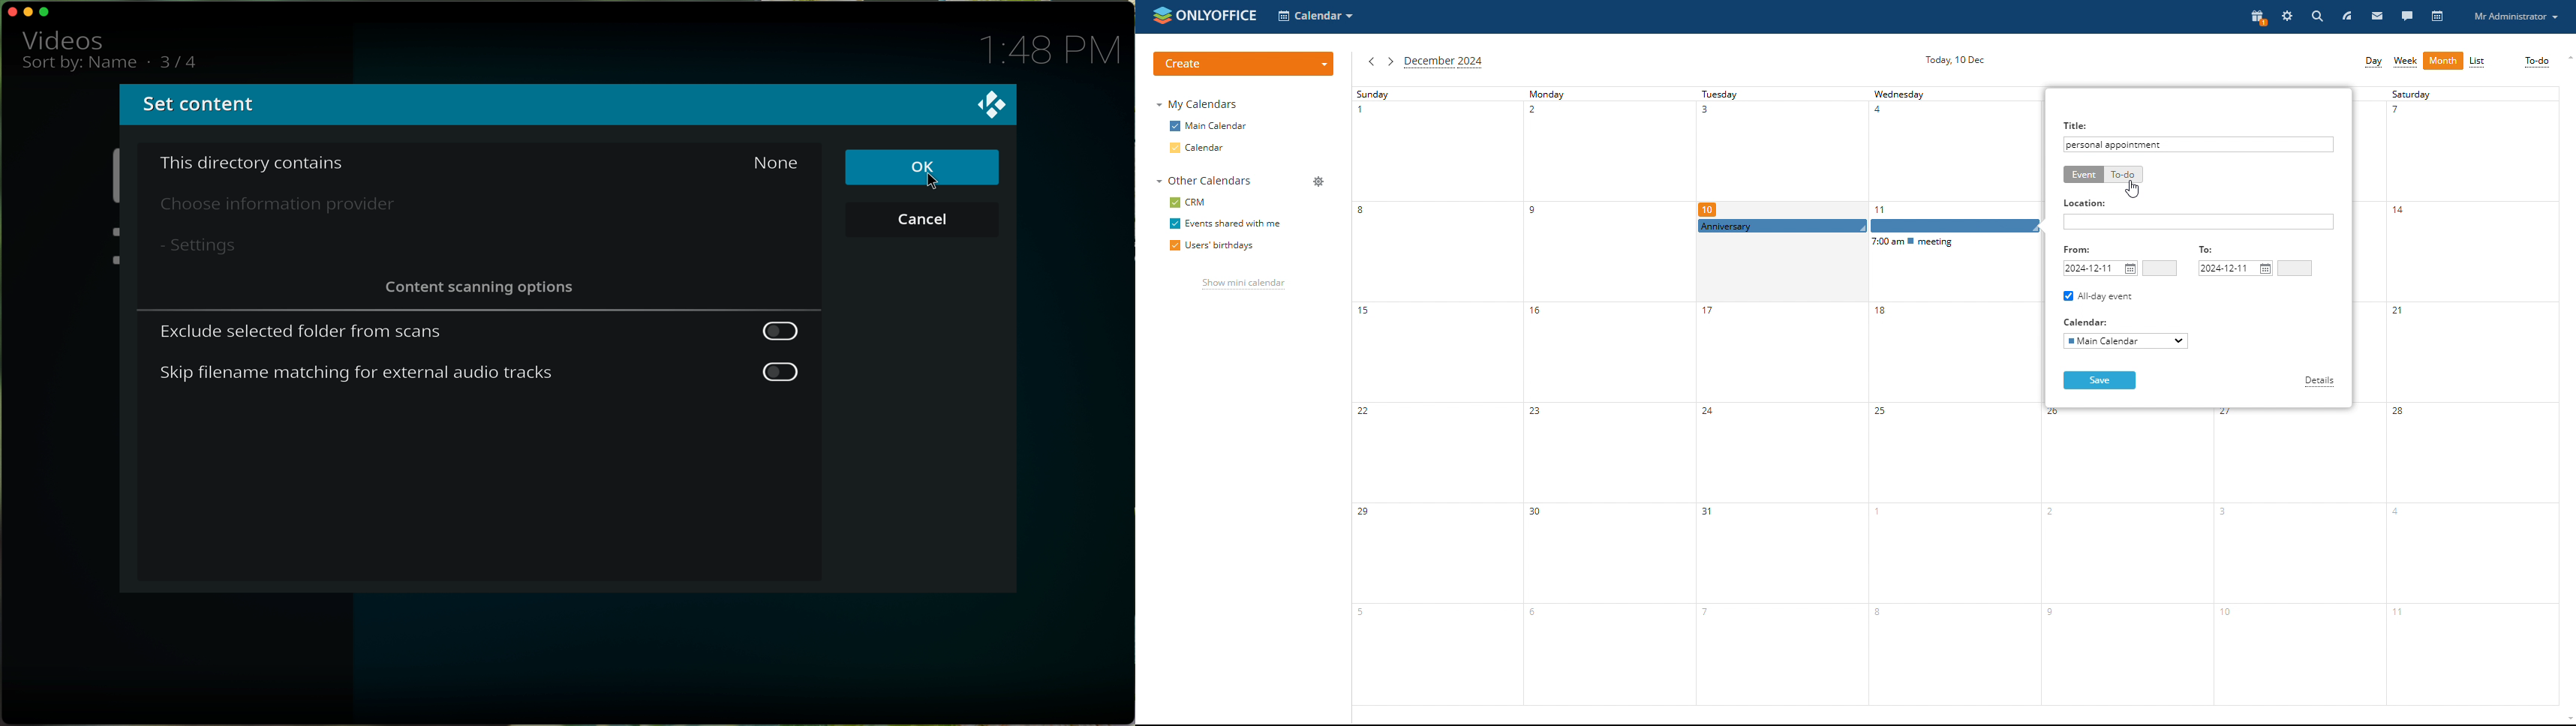  I want to click on skip filename matching for external audio tracks, so click(482, 374).